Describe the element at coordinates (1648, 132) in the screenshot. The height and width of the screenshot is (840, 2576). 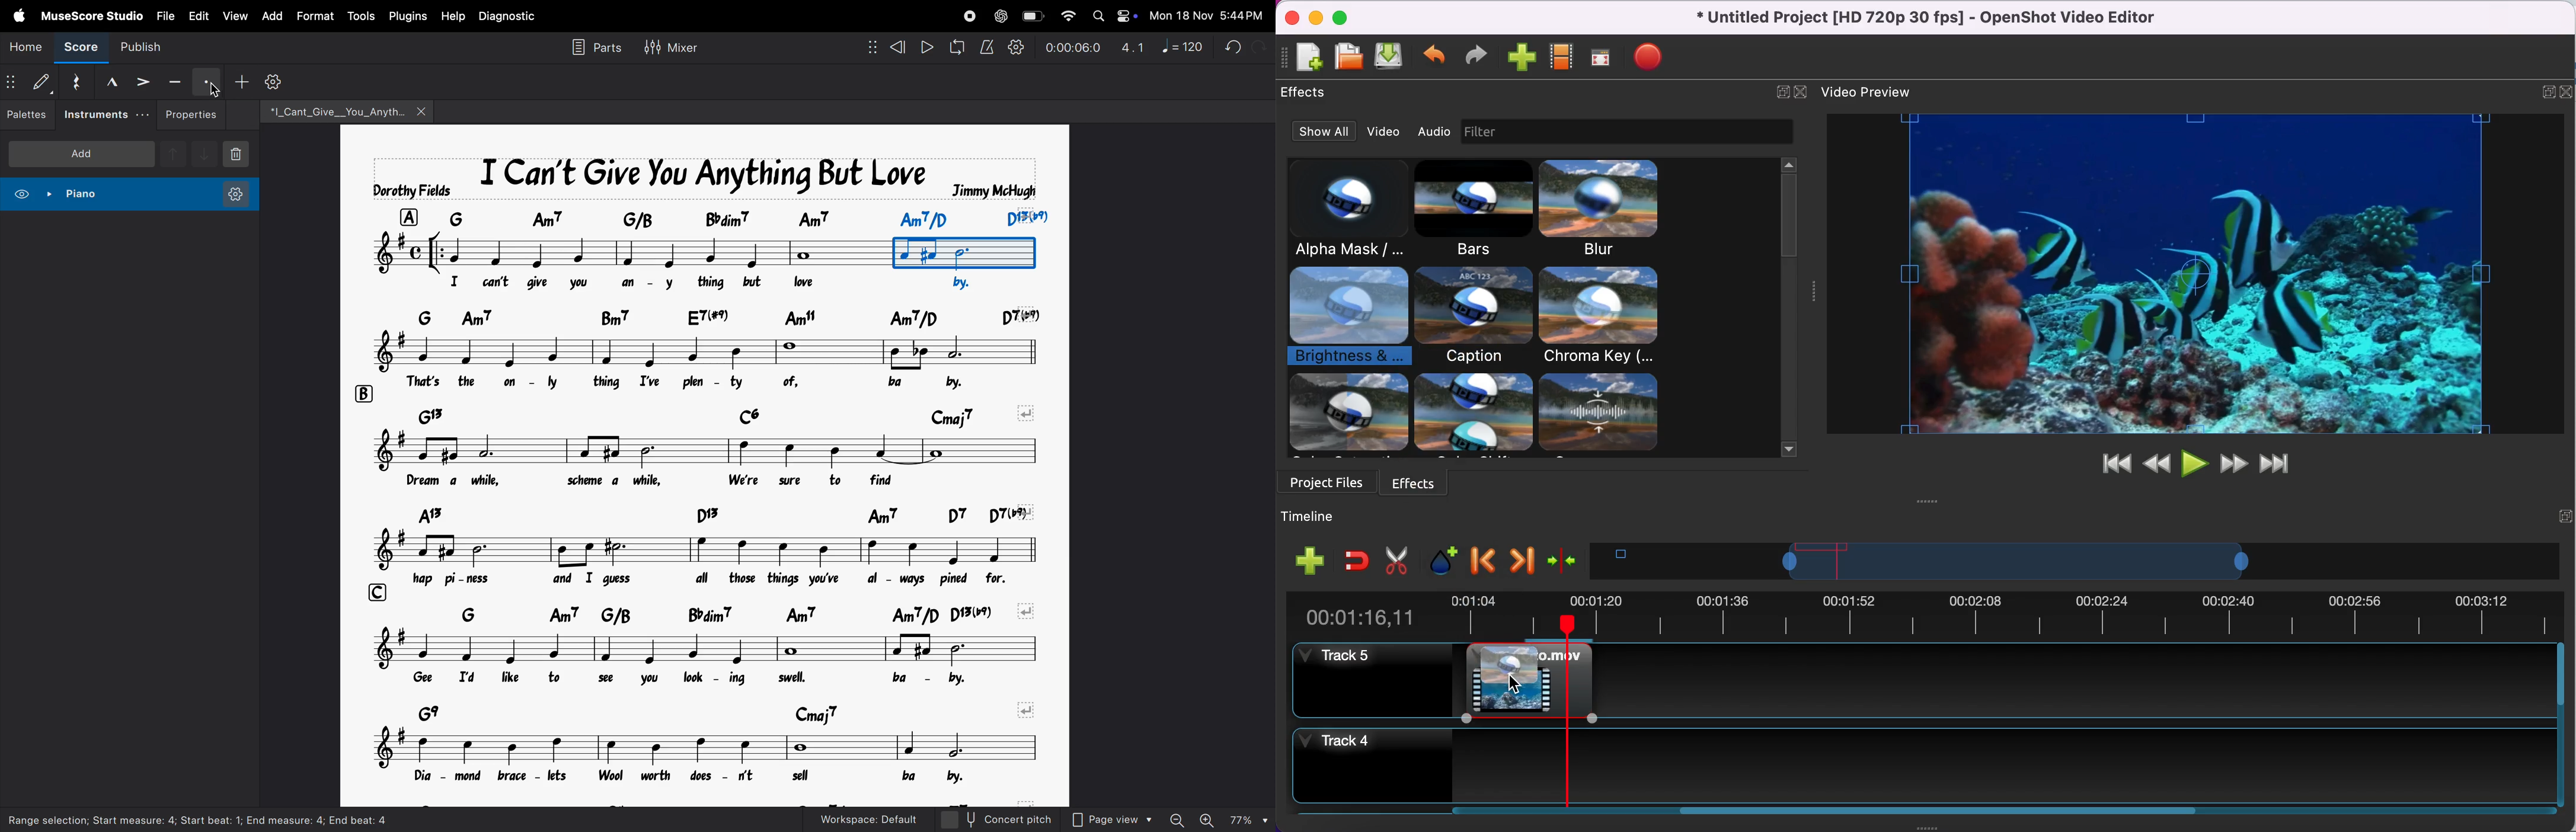
I see `filtr` at that location.